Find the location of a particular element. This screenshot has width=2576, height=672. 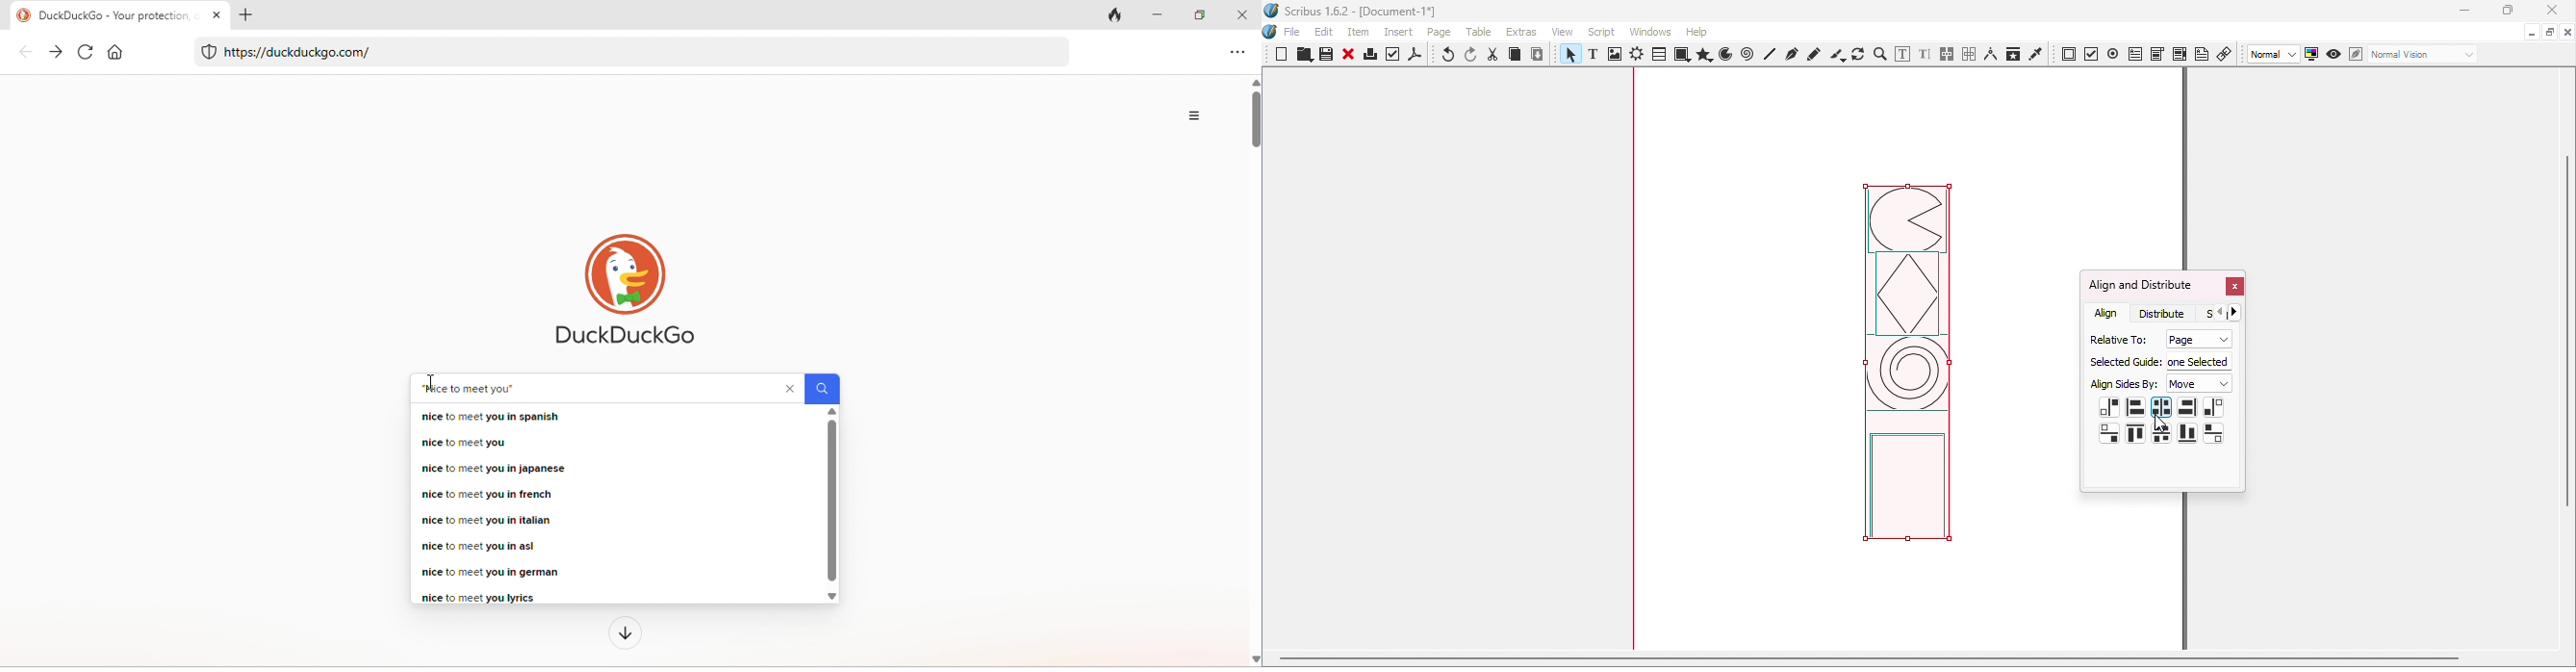

center on horizontal axis is located at coordinates (2161, 433).